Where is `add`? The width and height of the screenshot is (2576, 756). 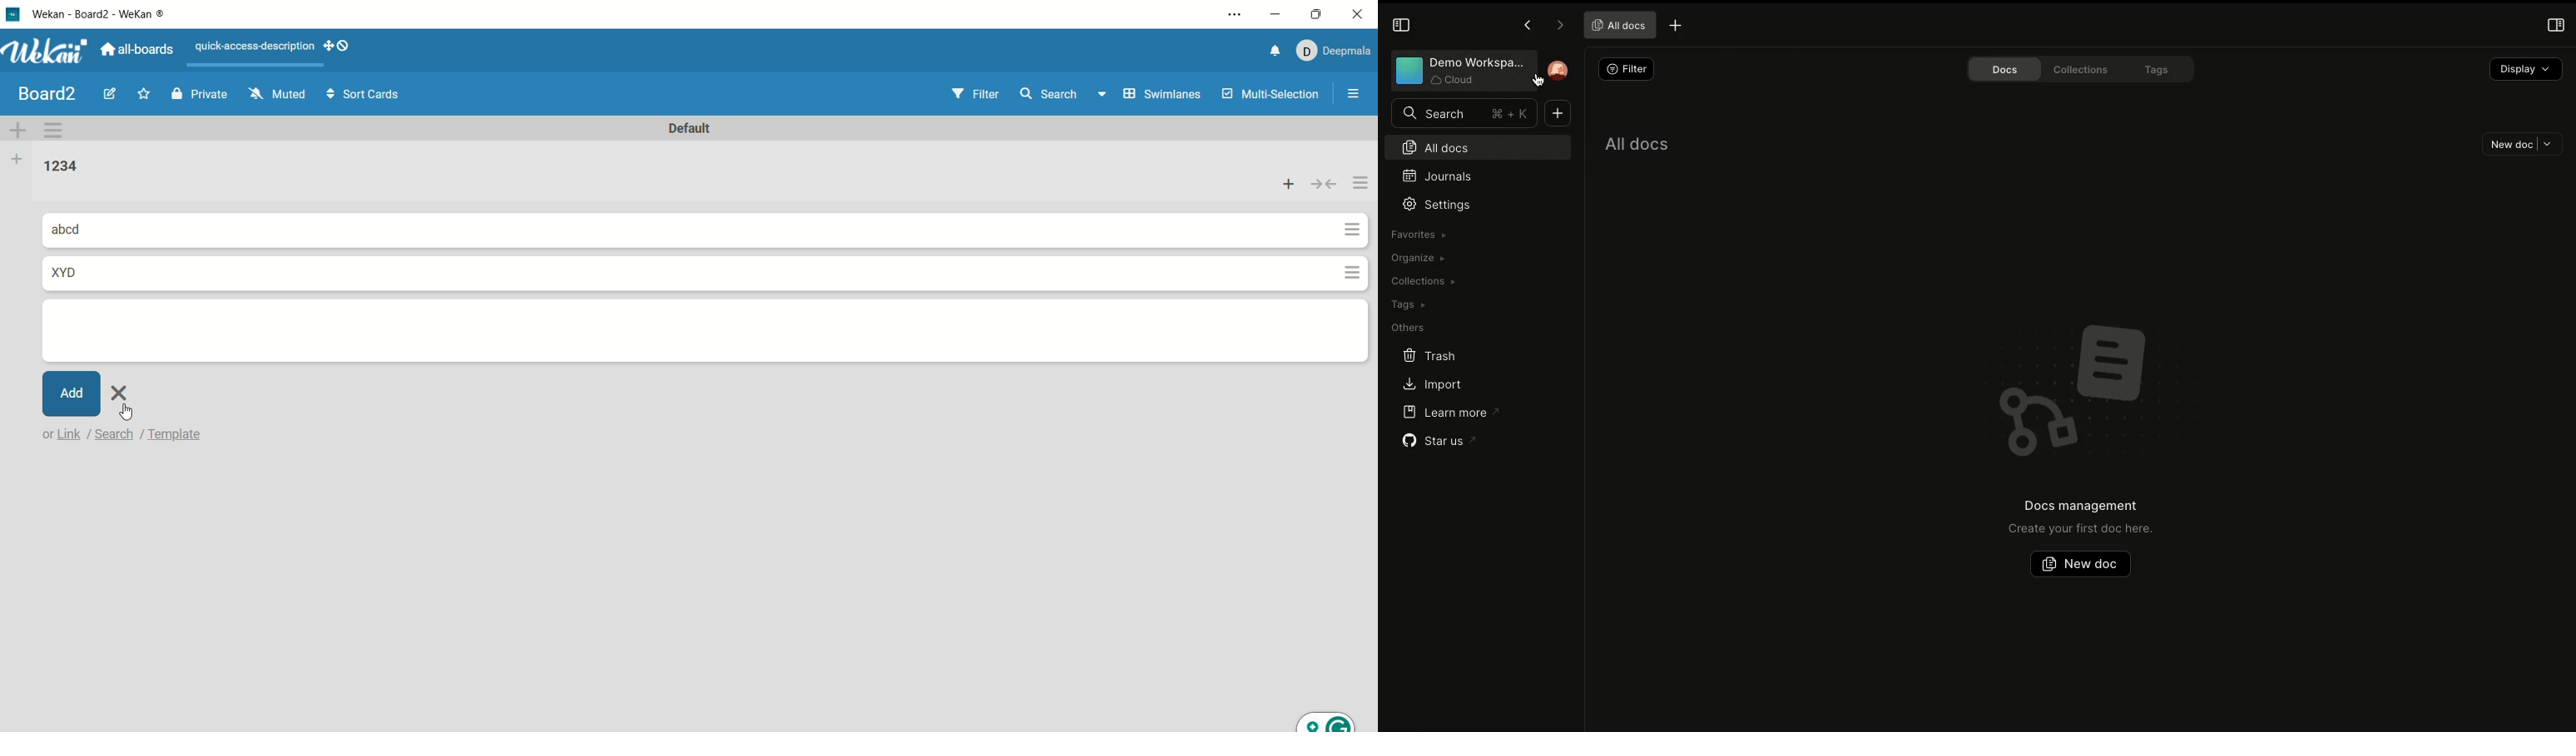
add is located at coordinates (71, 393).